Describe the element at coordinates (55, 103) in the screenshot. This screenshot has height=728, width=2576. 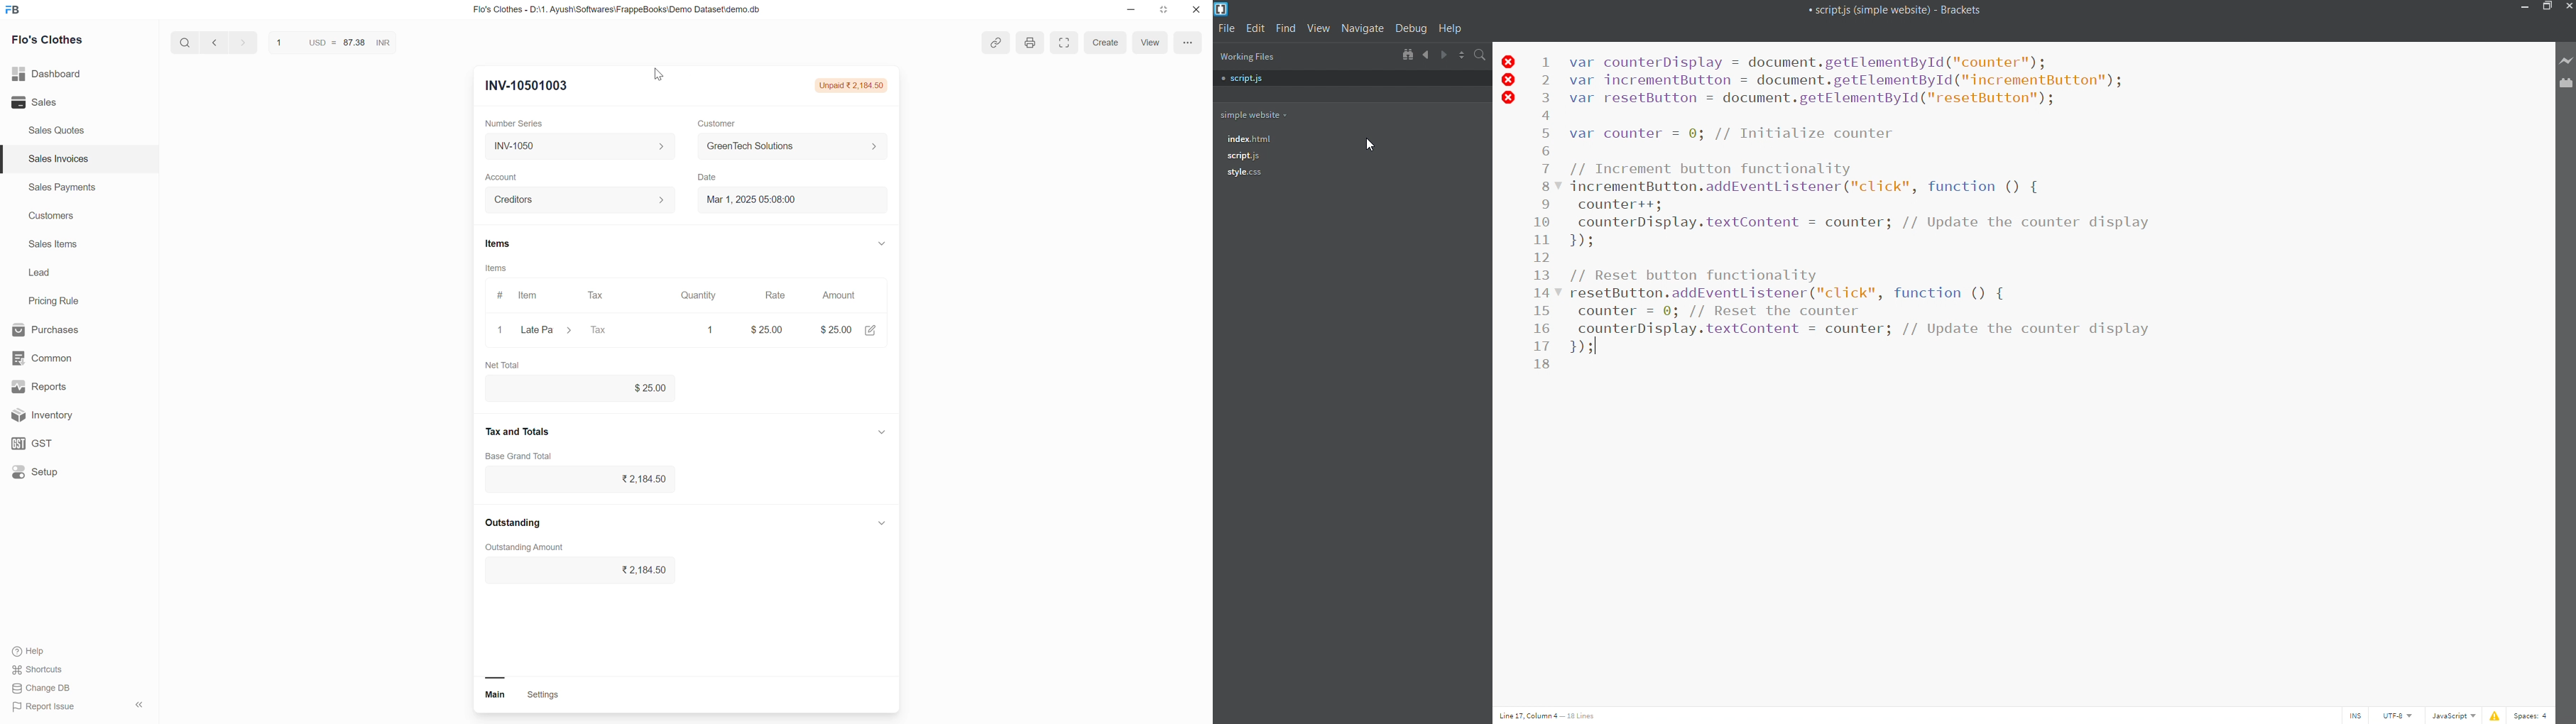
I see `Sales ` at that location.